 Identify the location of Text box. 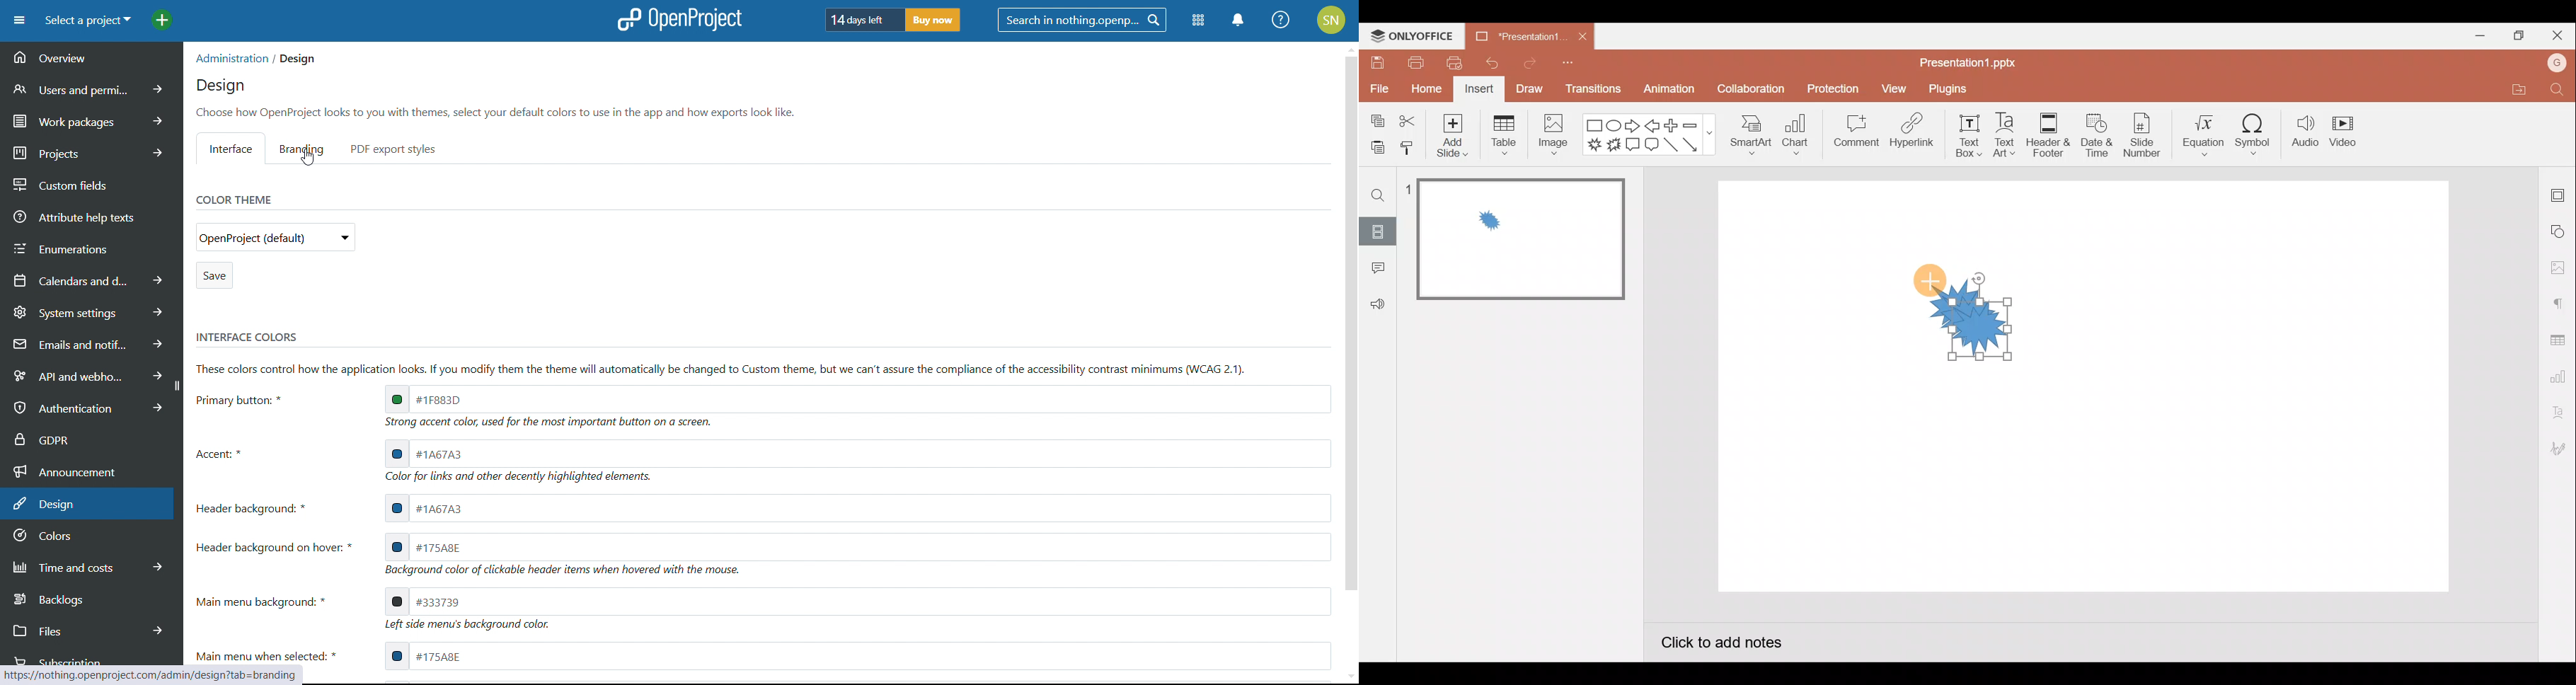
(1960, 136).